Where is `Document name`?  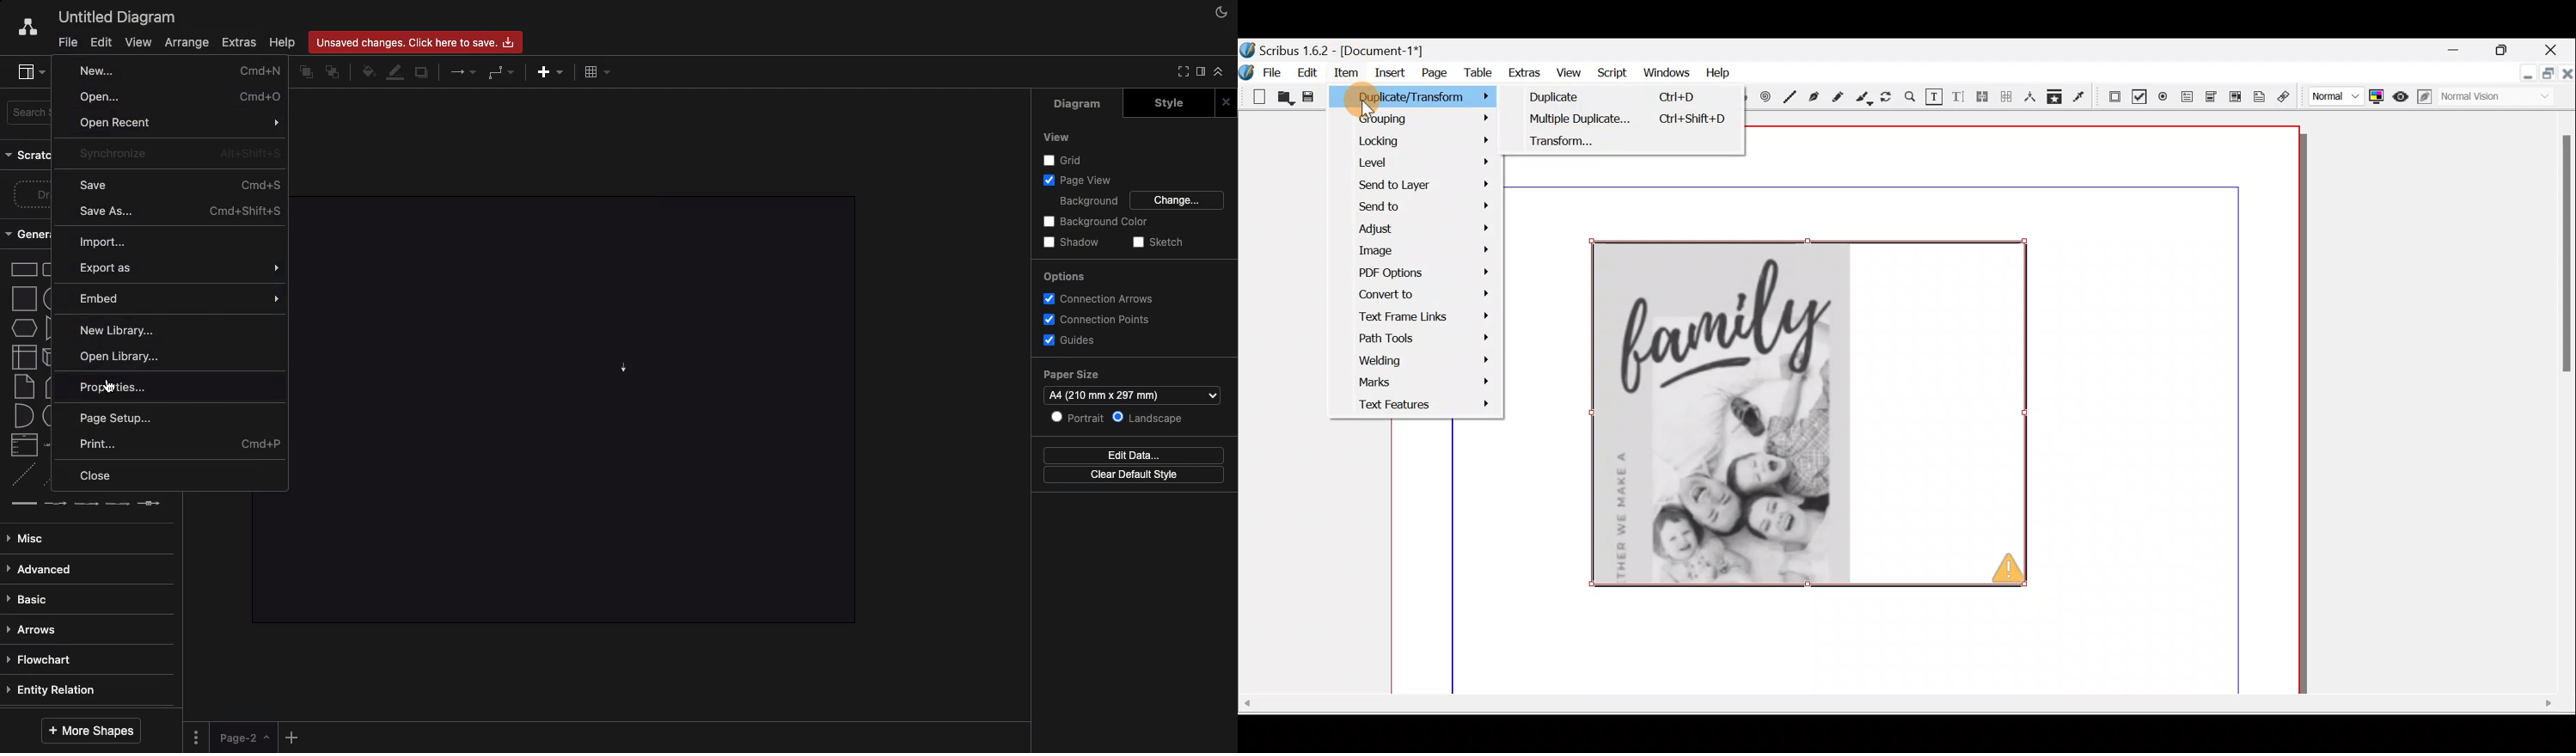
Document name is located at coordinates (1346, 47).